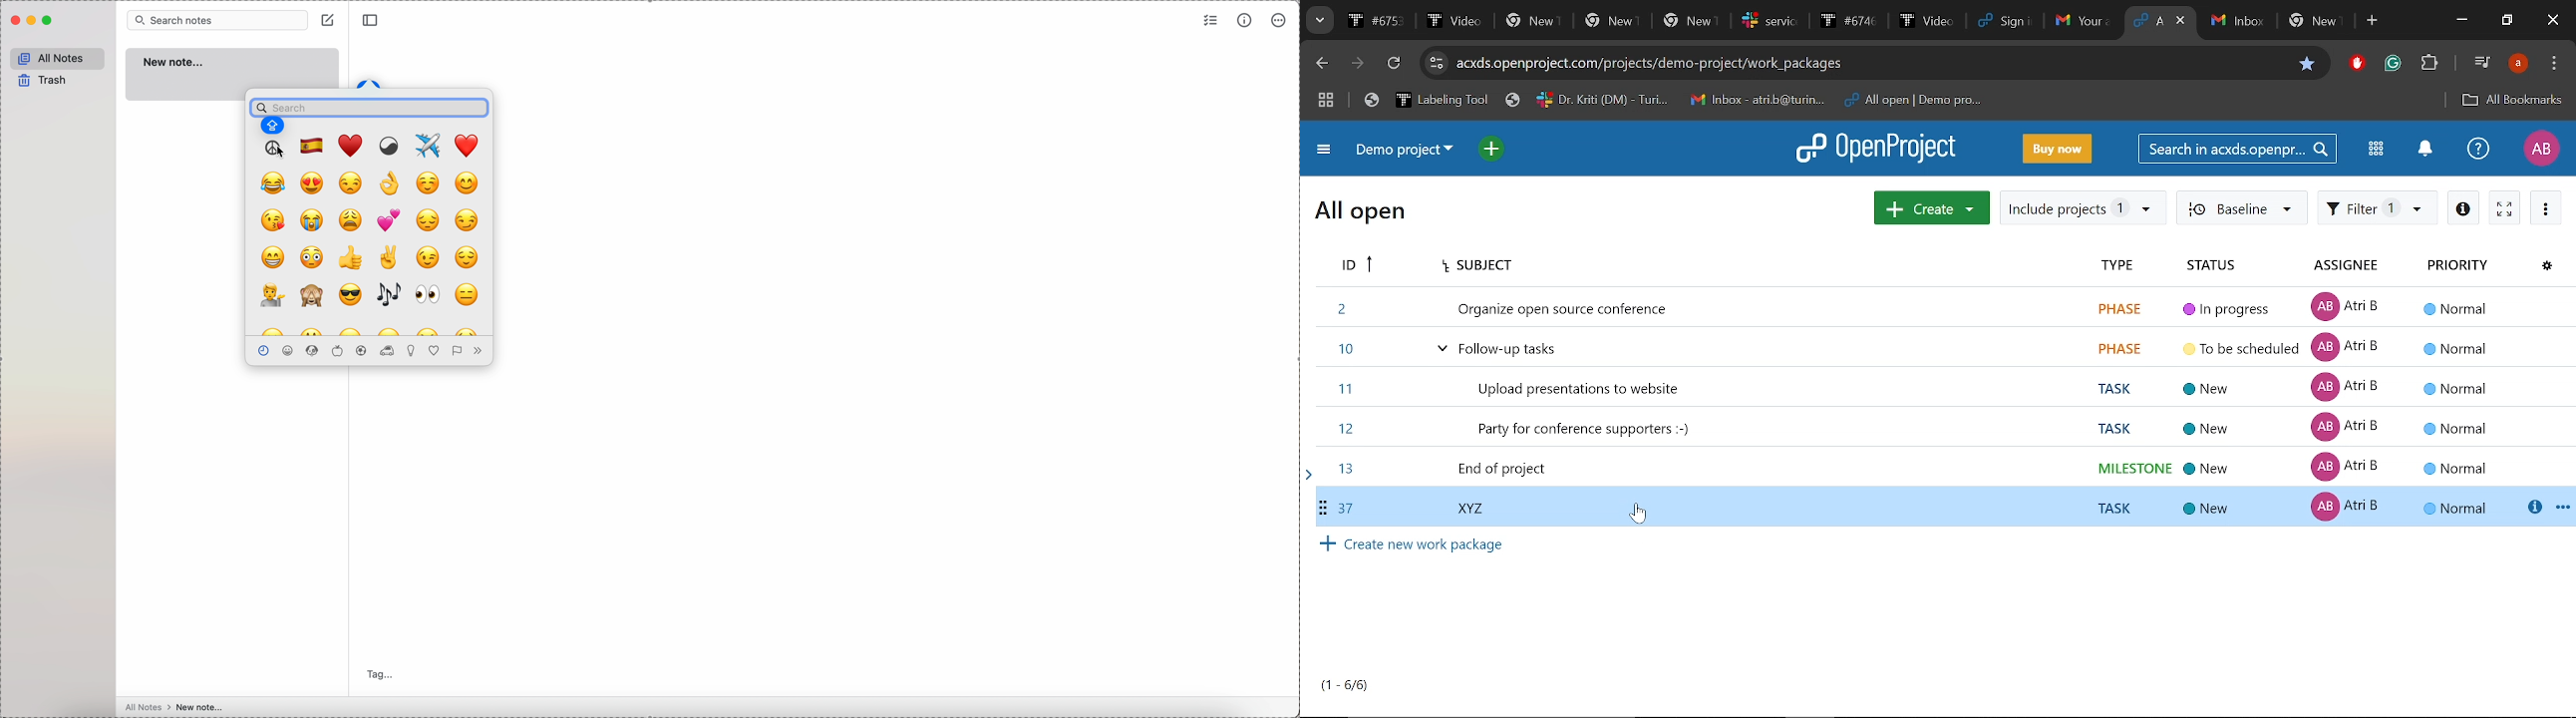 Image resolution: width=2576 pixels, height=728 pixels. I want to click on emoji, so click(427, 258).